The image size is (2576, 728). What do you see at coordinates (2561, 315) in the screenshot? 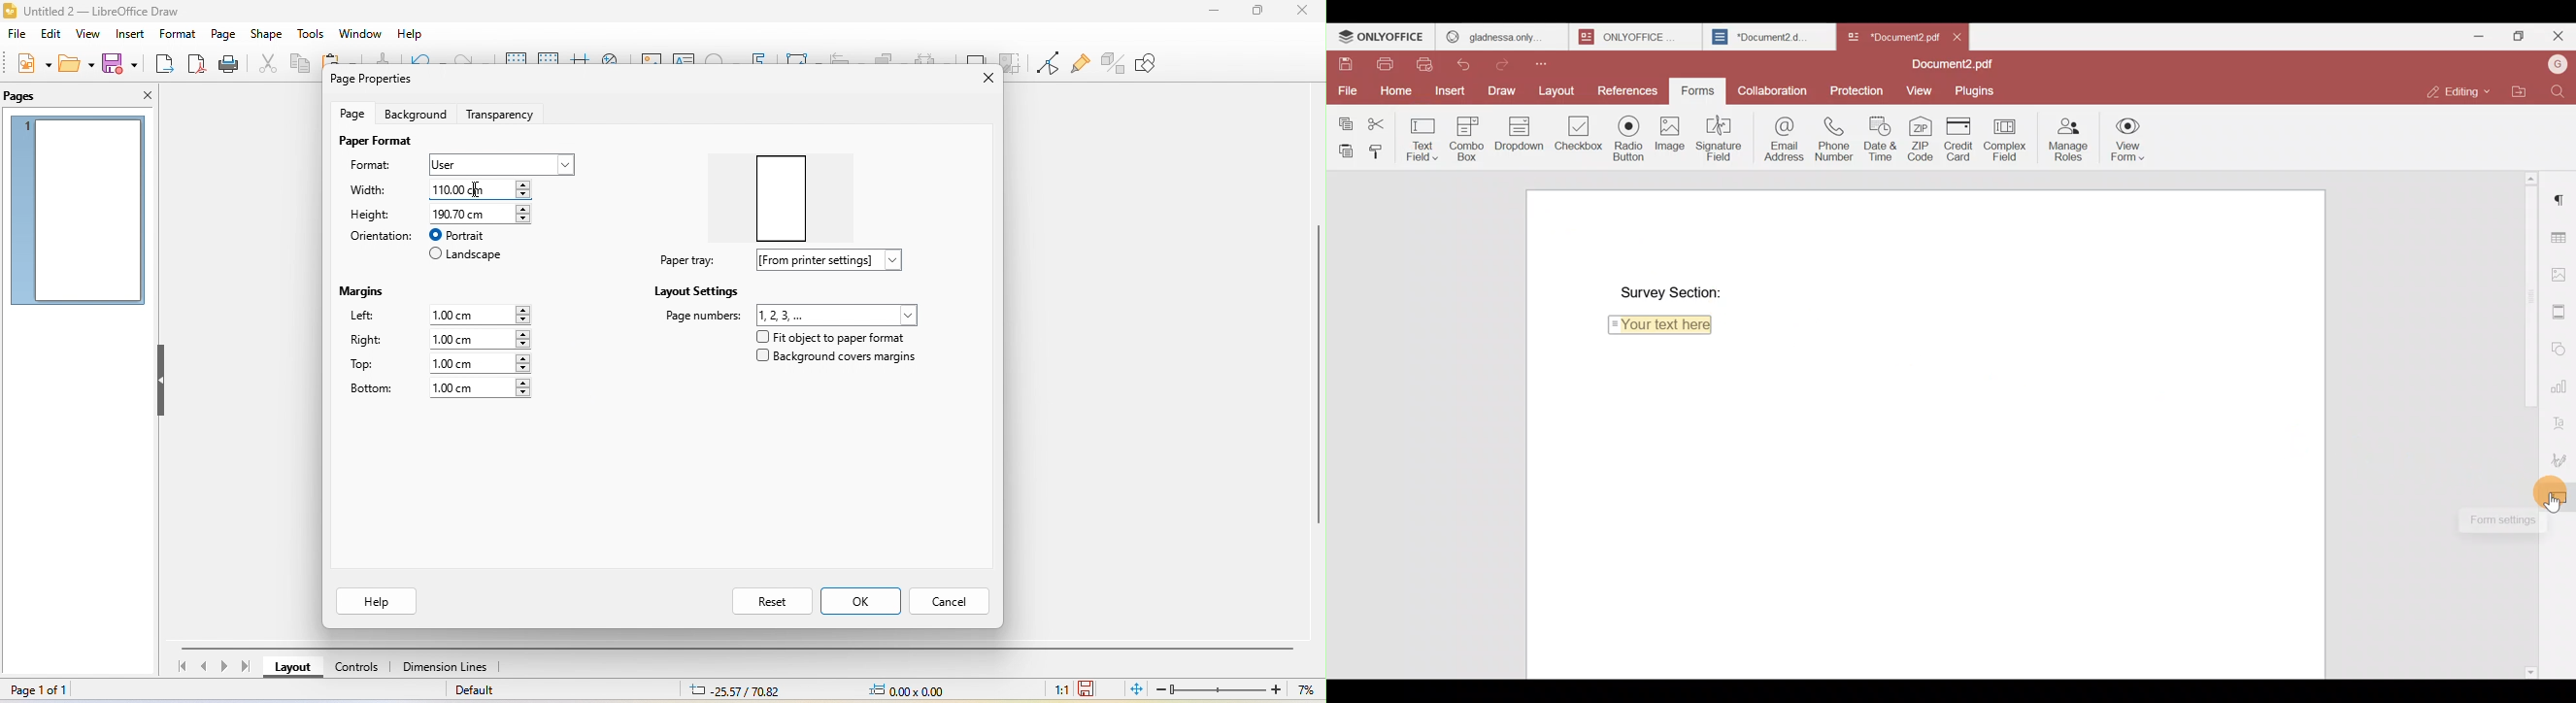
I see `Header & footer settings` at bounding box center [2561, 315].